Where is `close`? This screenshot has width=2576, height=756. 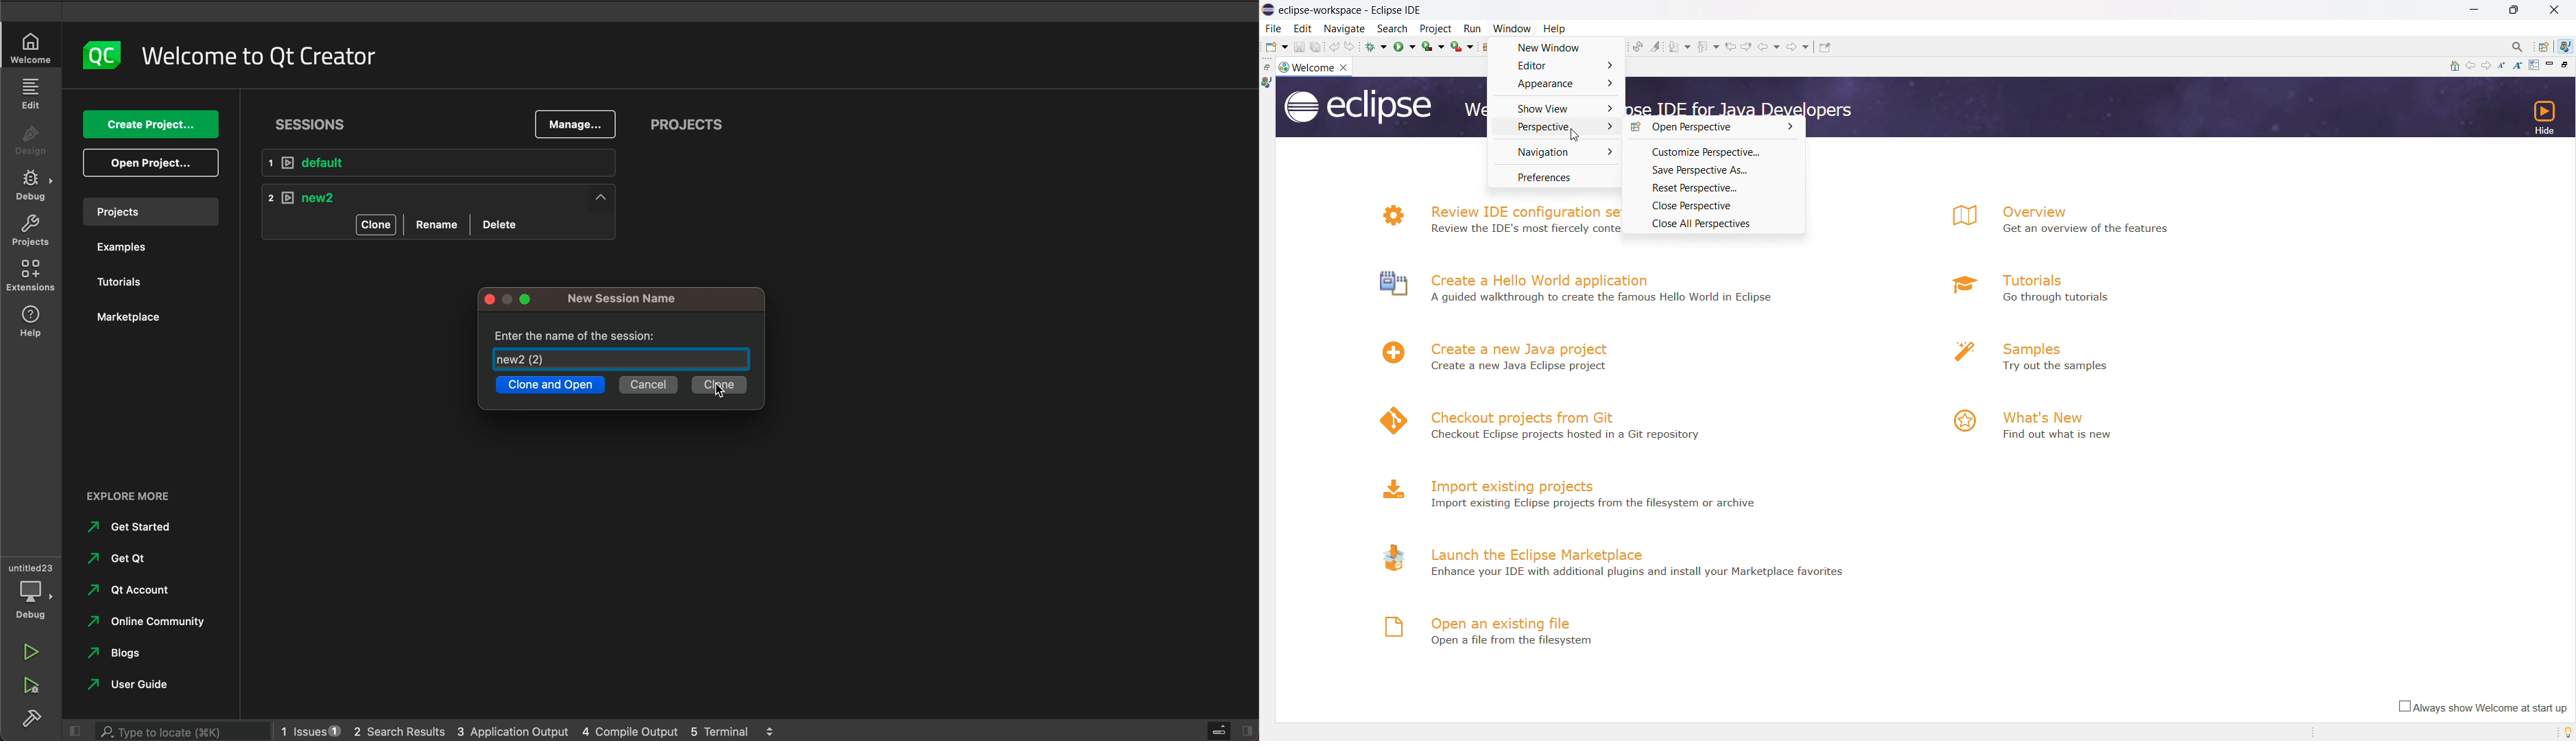
close is located at coordinates (2555, 10).